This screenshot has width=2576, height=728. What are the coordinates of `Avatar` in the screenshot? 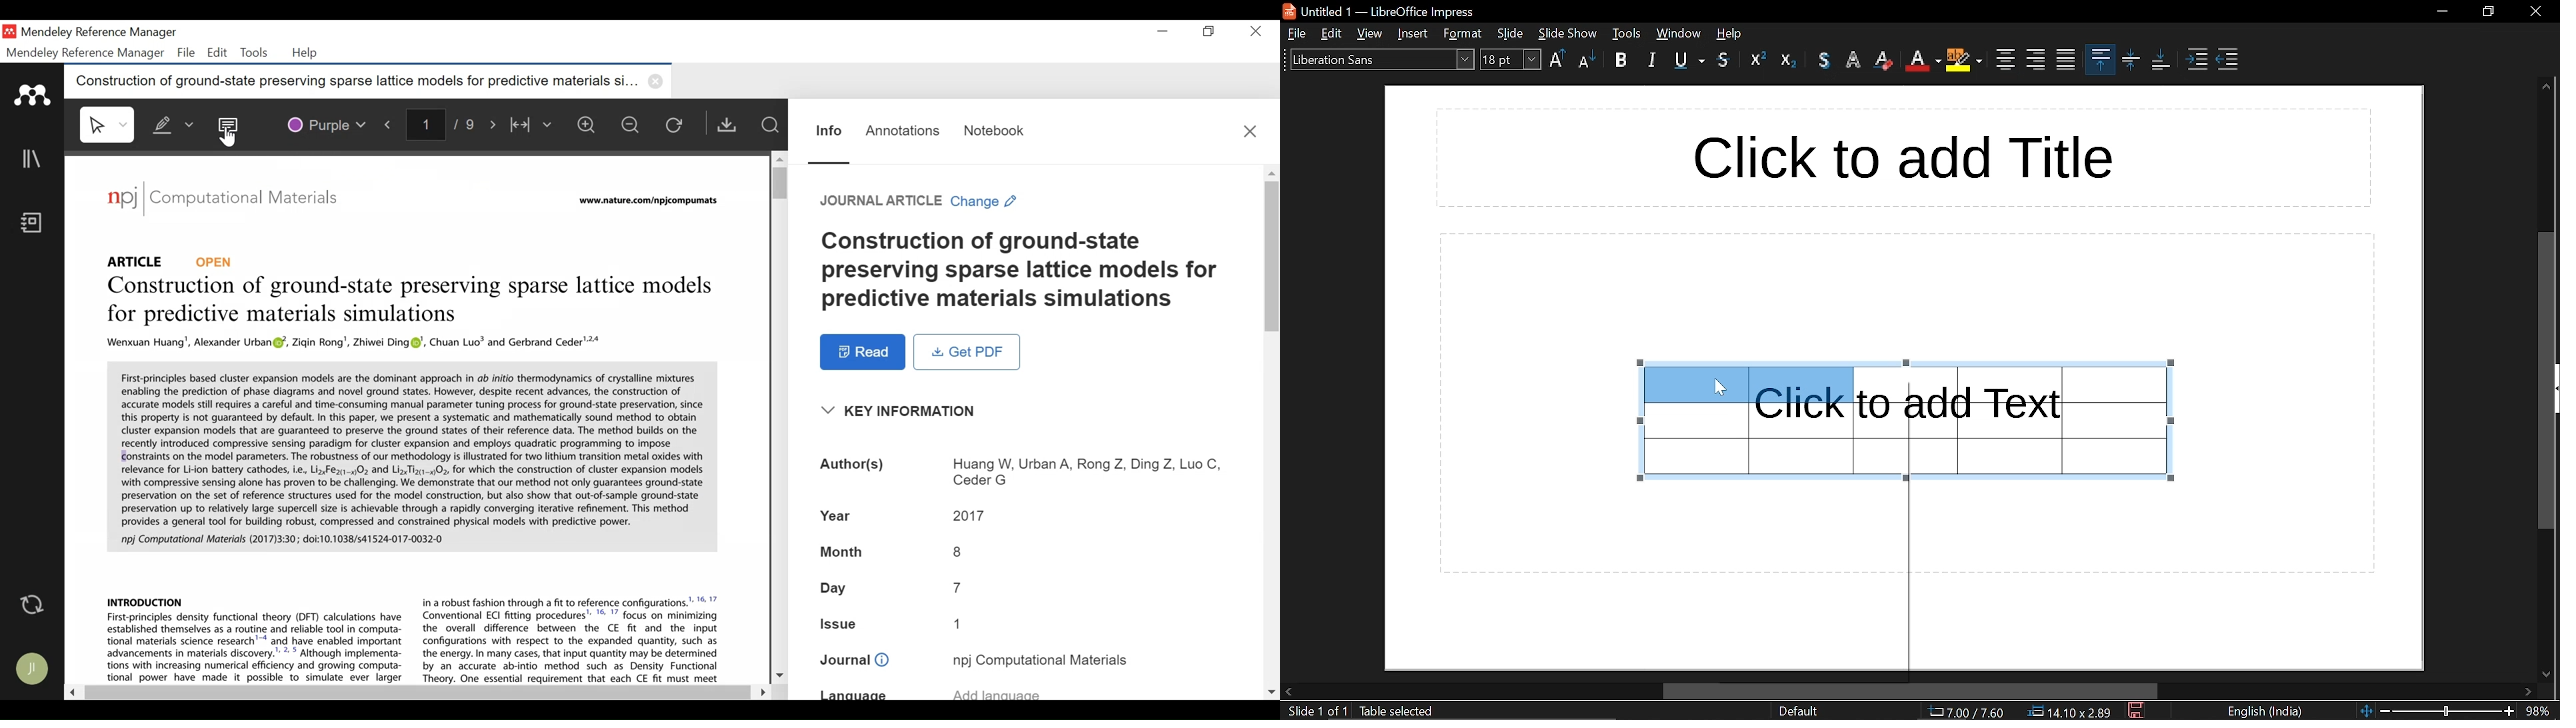 It's located at (34, 670).